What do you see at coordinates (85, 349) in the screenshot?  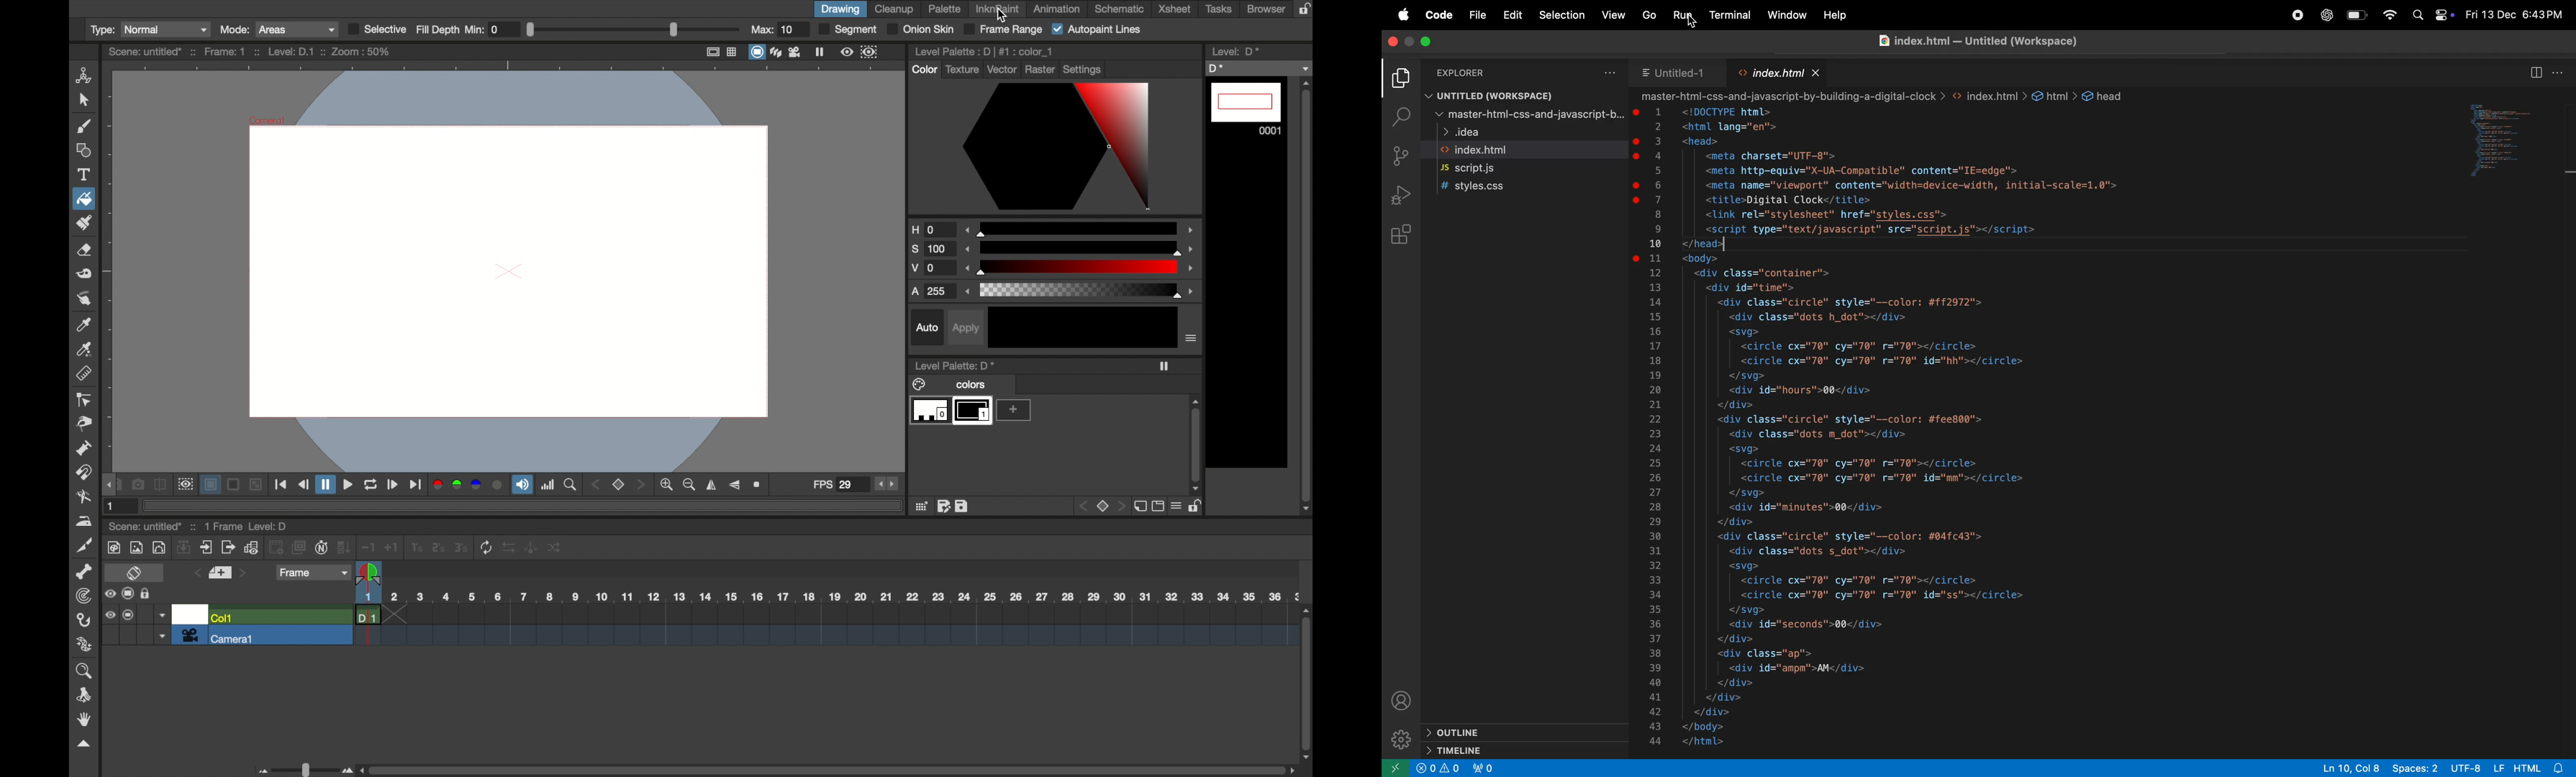 I see `rgb picker tool` at bounding box center [85, 349].